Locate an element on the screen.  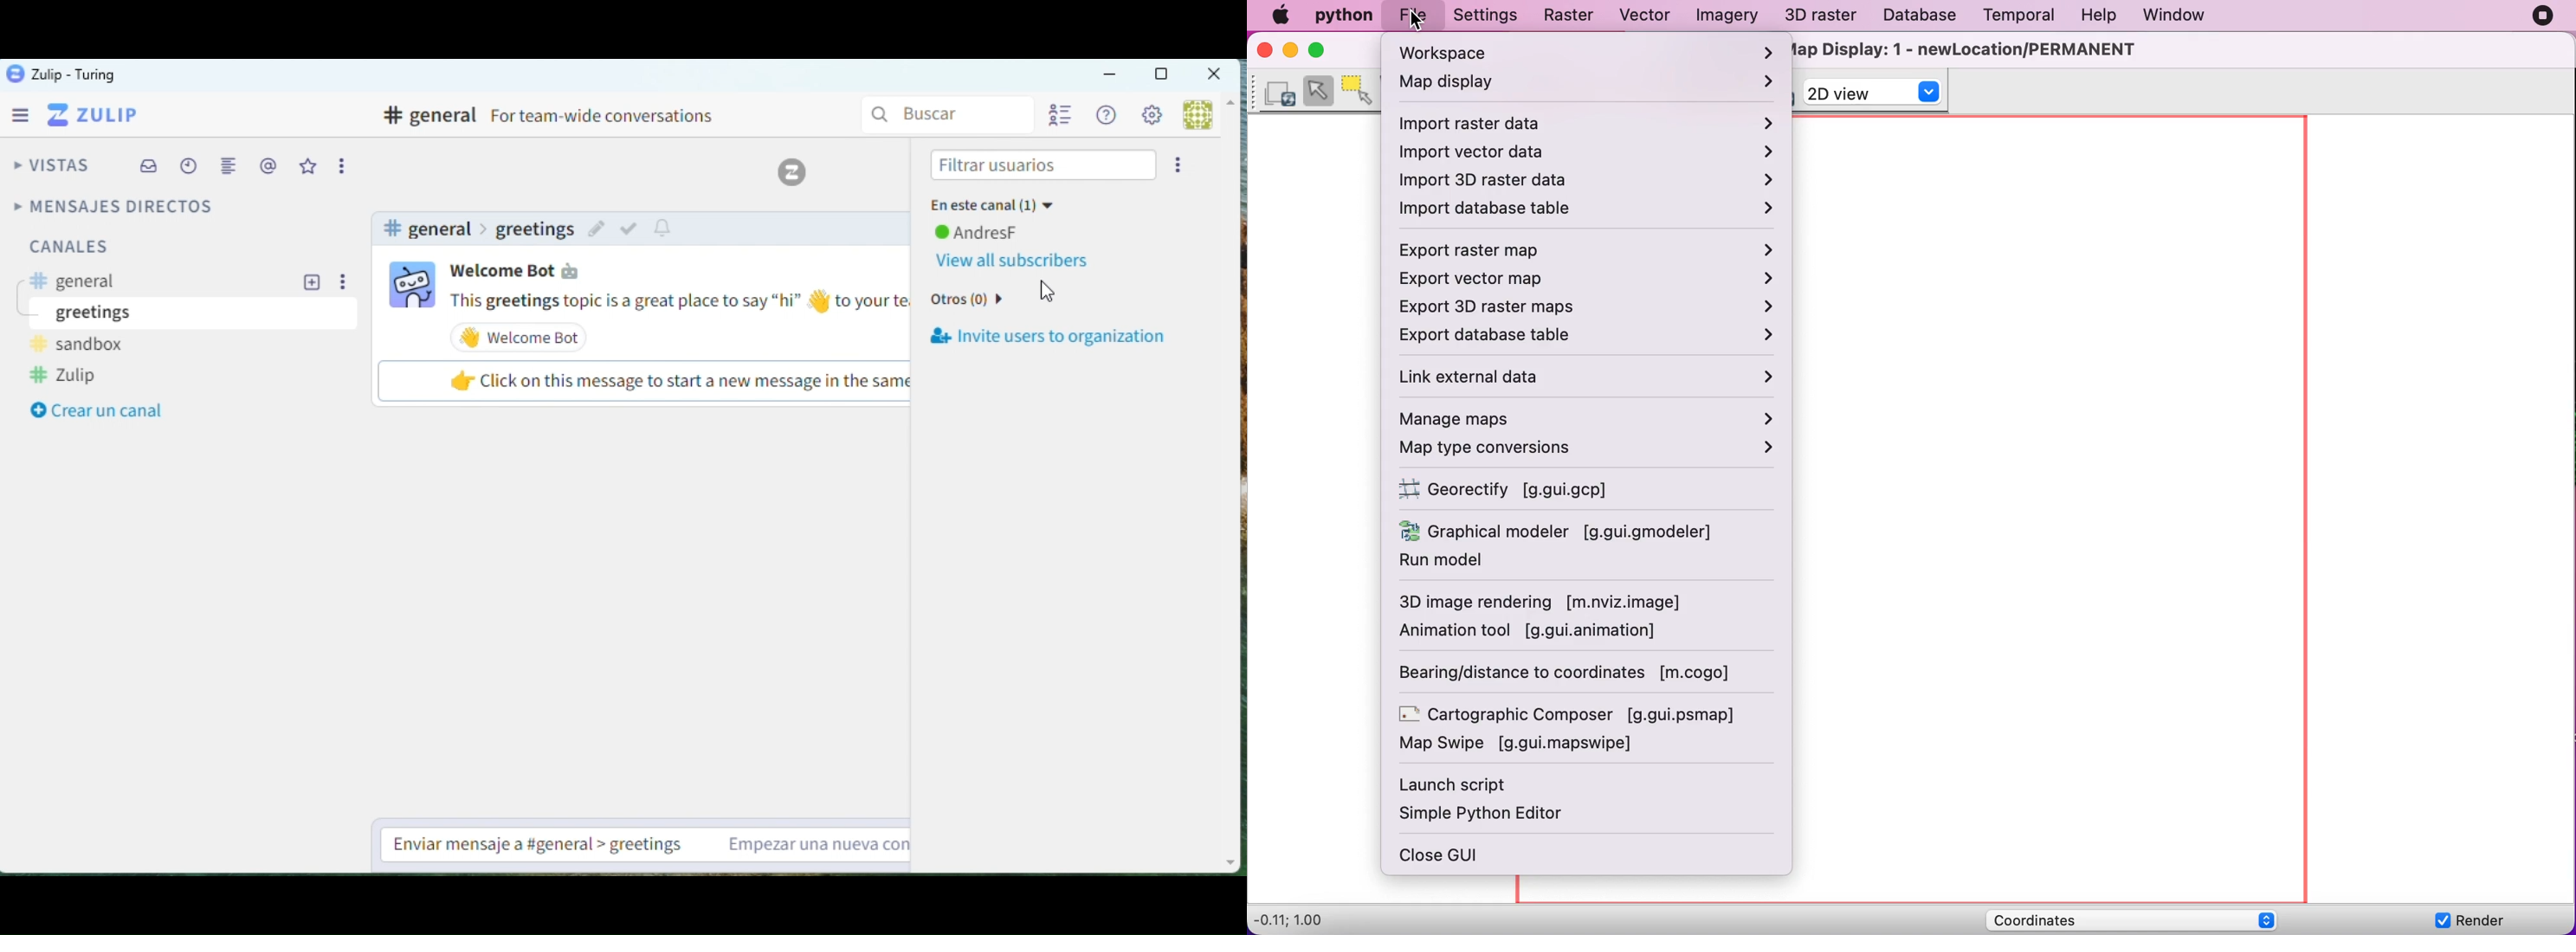
Merge is located at coordinates (230, 168).